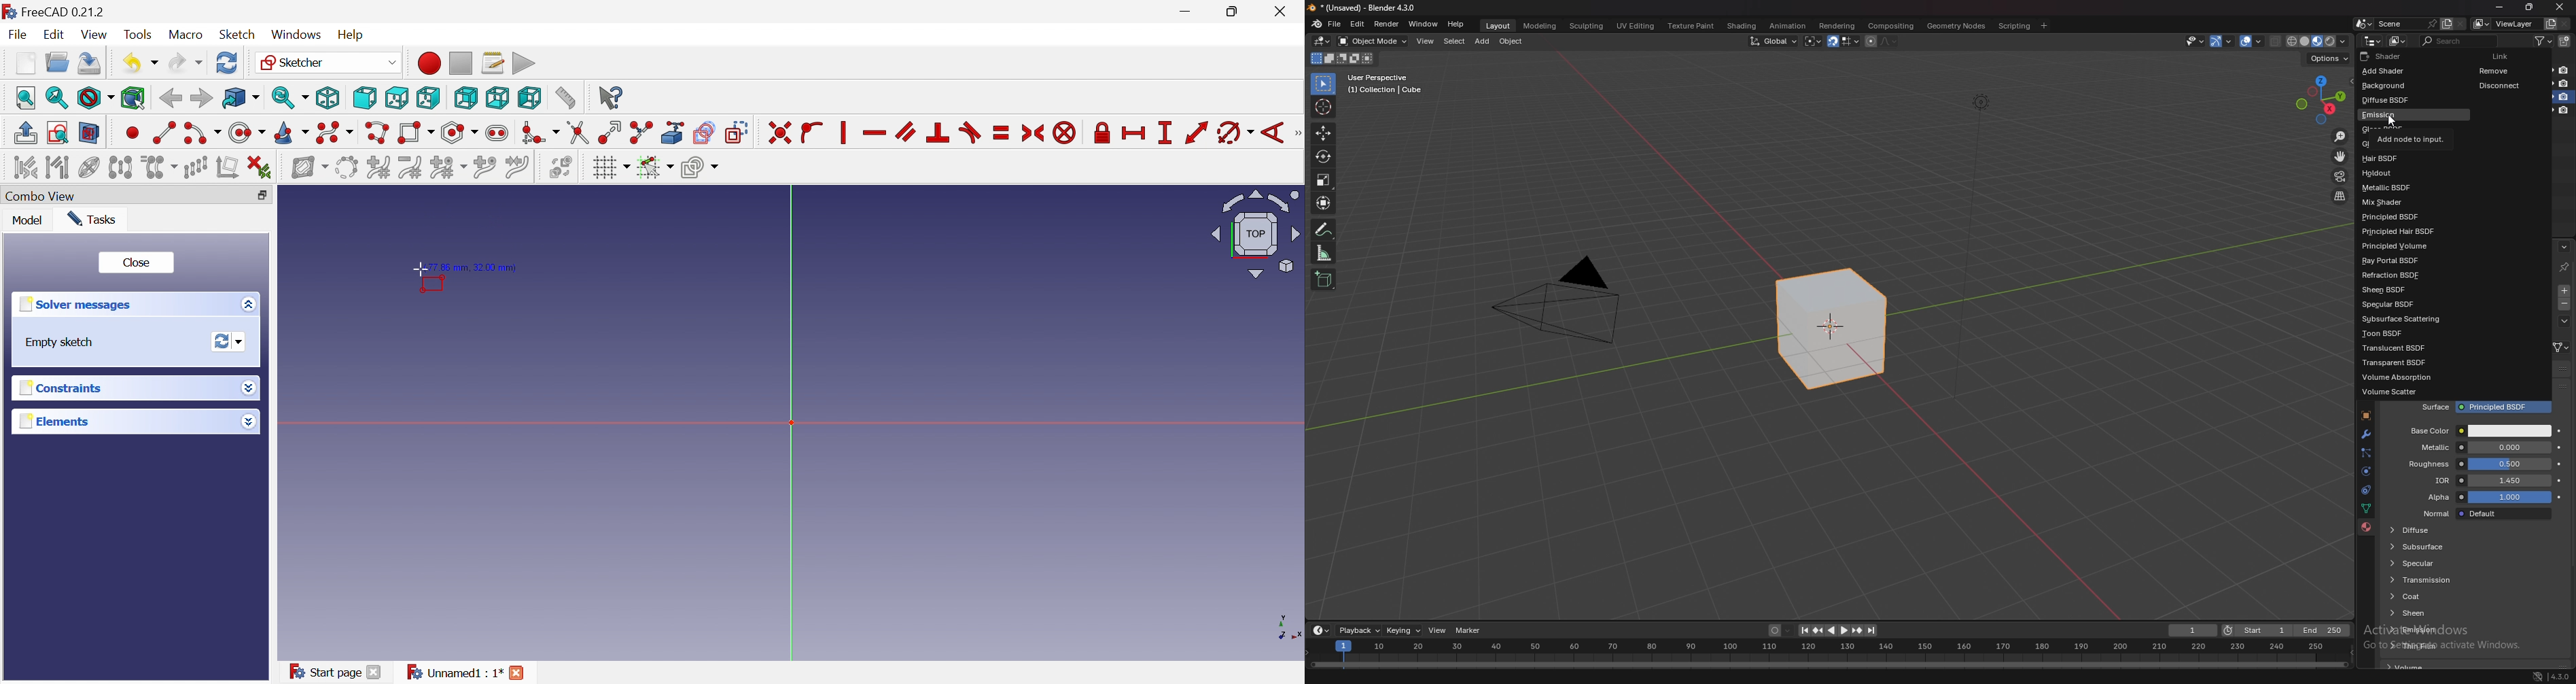 This screenshot has height=700, width=2576. I want to click on particles, so click(2366, 453).